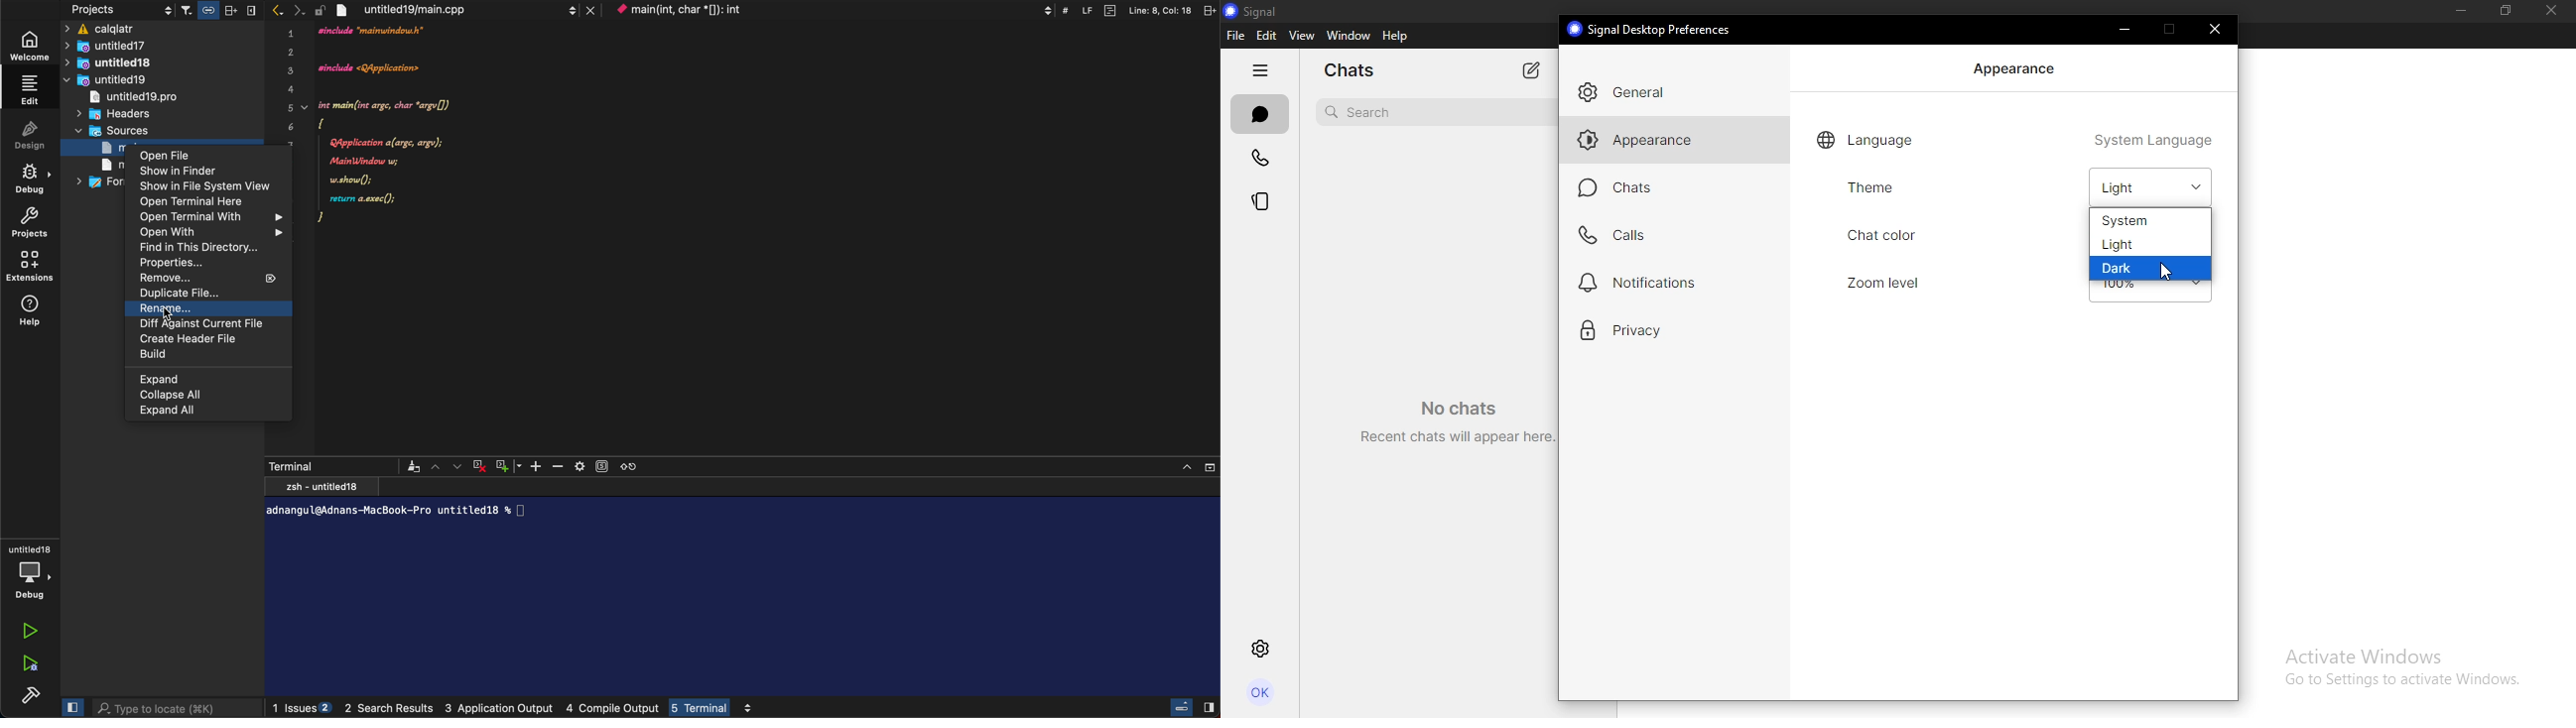 The width and height of the screenshot is (2576, 728). What do you see at coordinates (209, 326) in the screenshot?
I see `current file` at bounding box center [209, 326].